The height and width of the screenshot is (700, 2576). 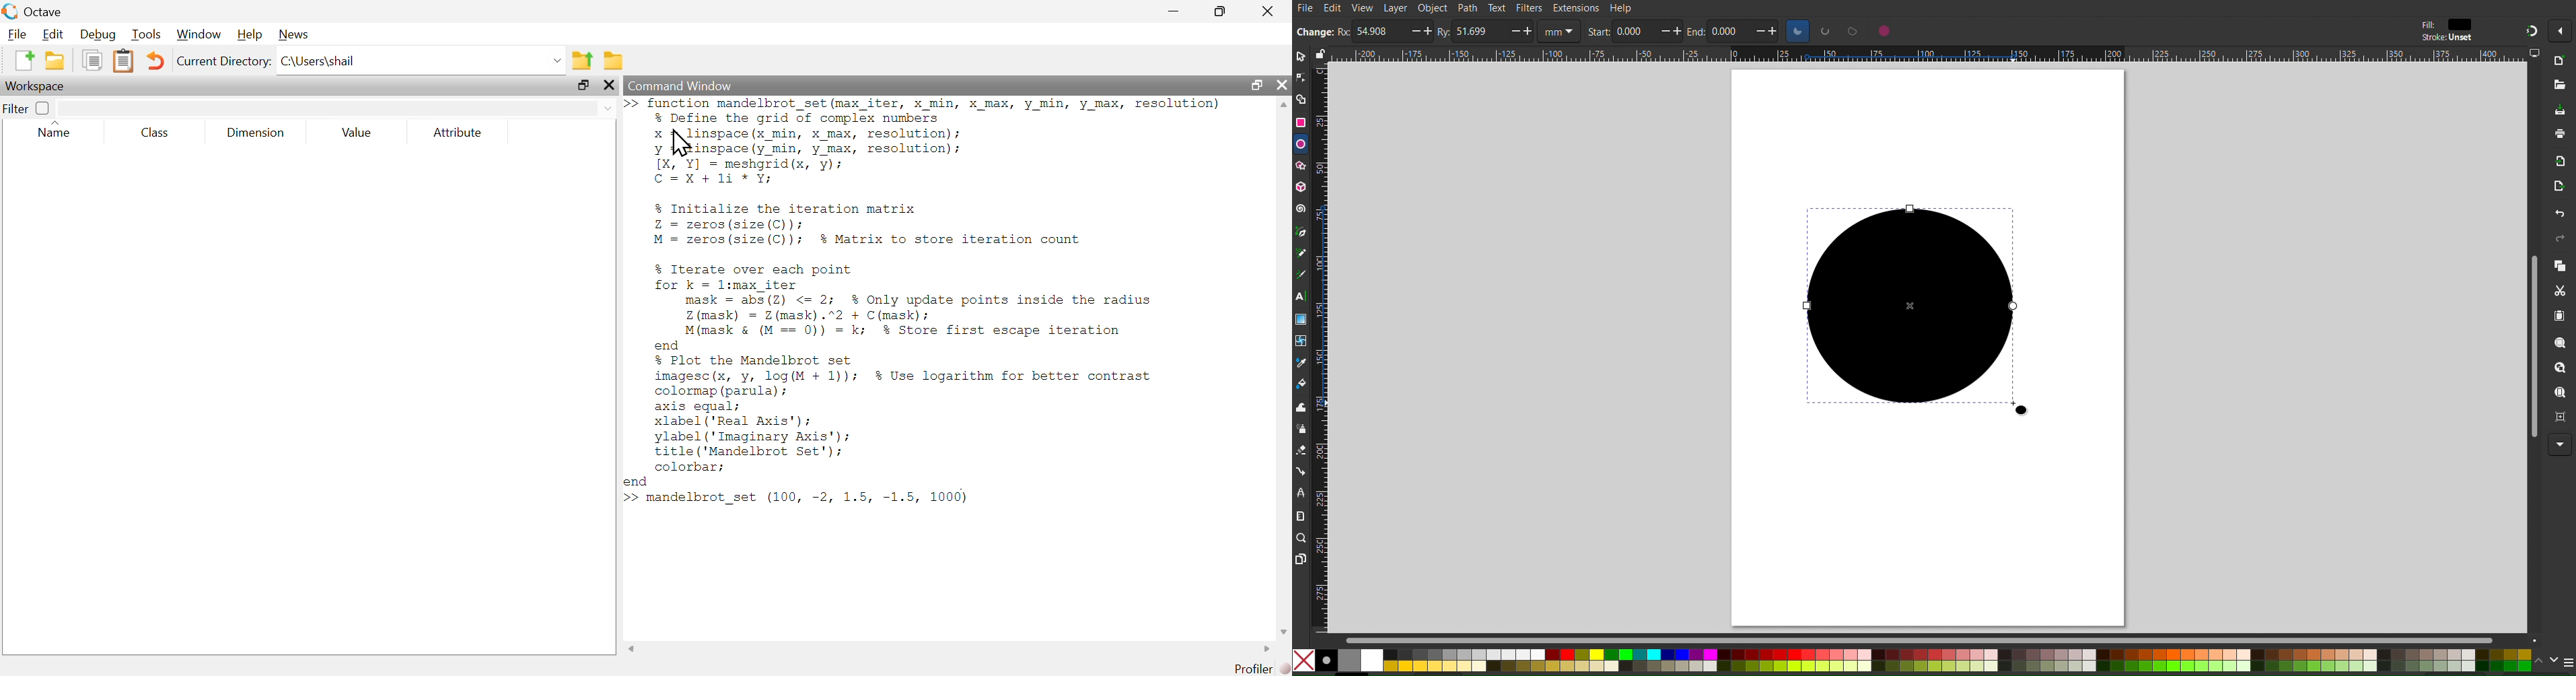 What do you see at coordinates (1380, 32) in the screenshot?
I see `54` at bounding box center [1380, 32].